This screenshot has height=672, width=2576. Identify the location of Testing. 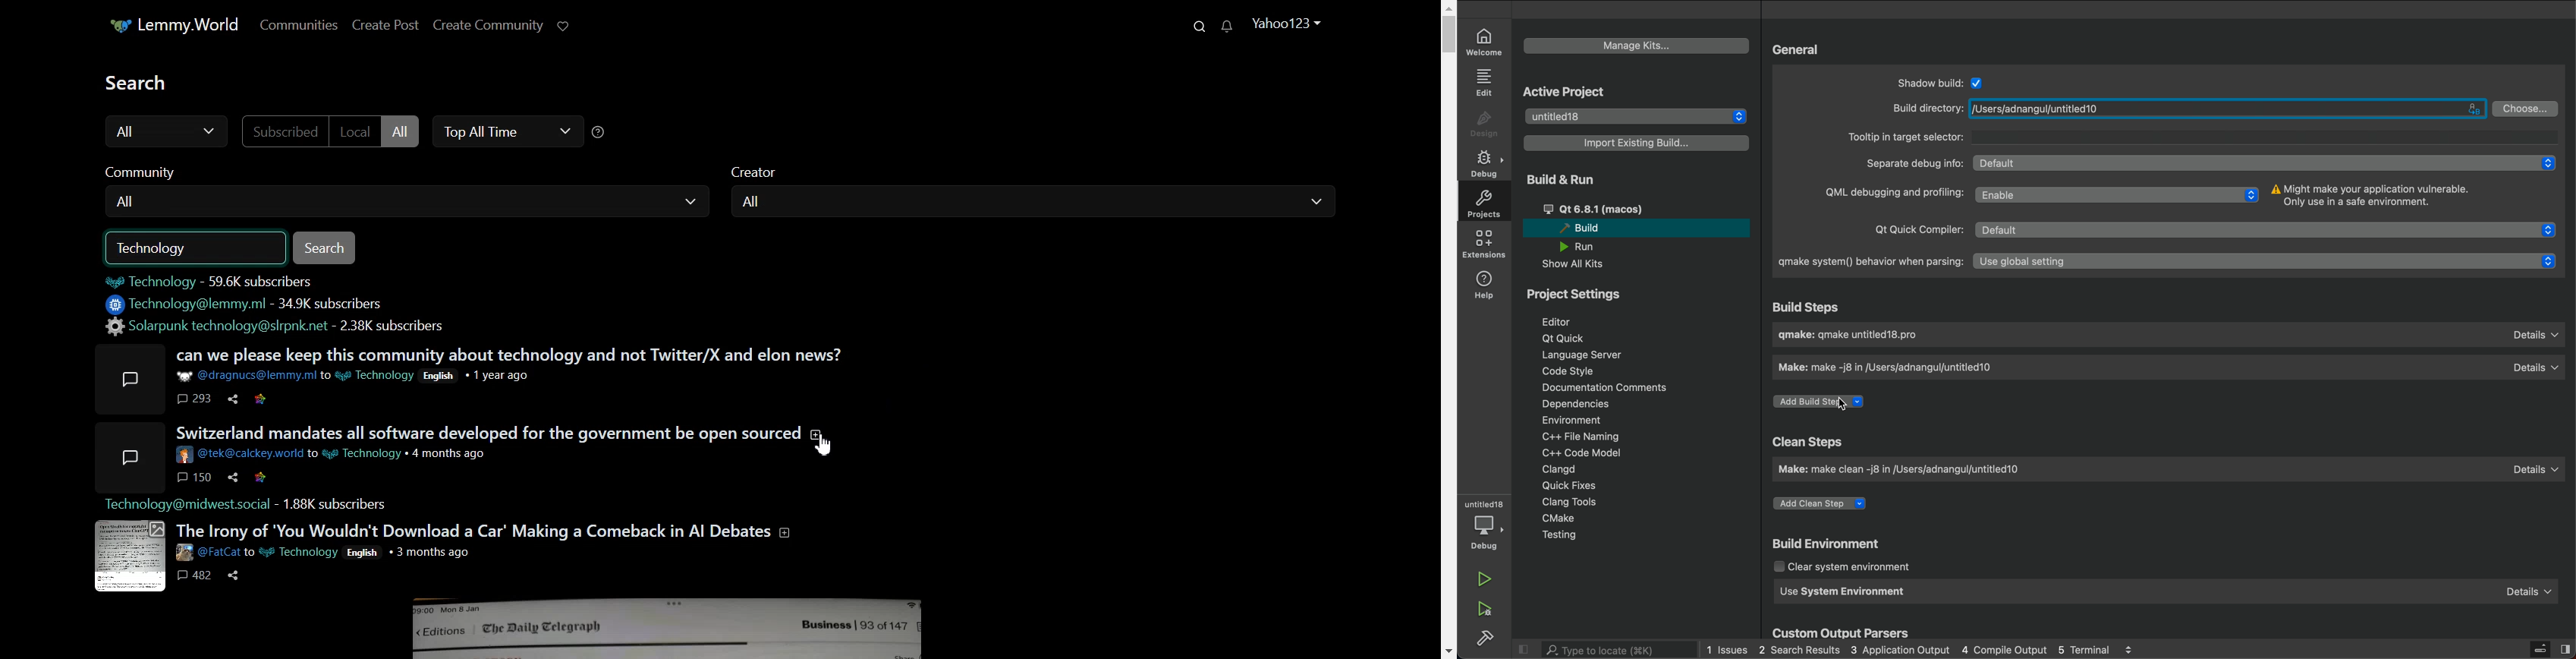
(1558, 536).